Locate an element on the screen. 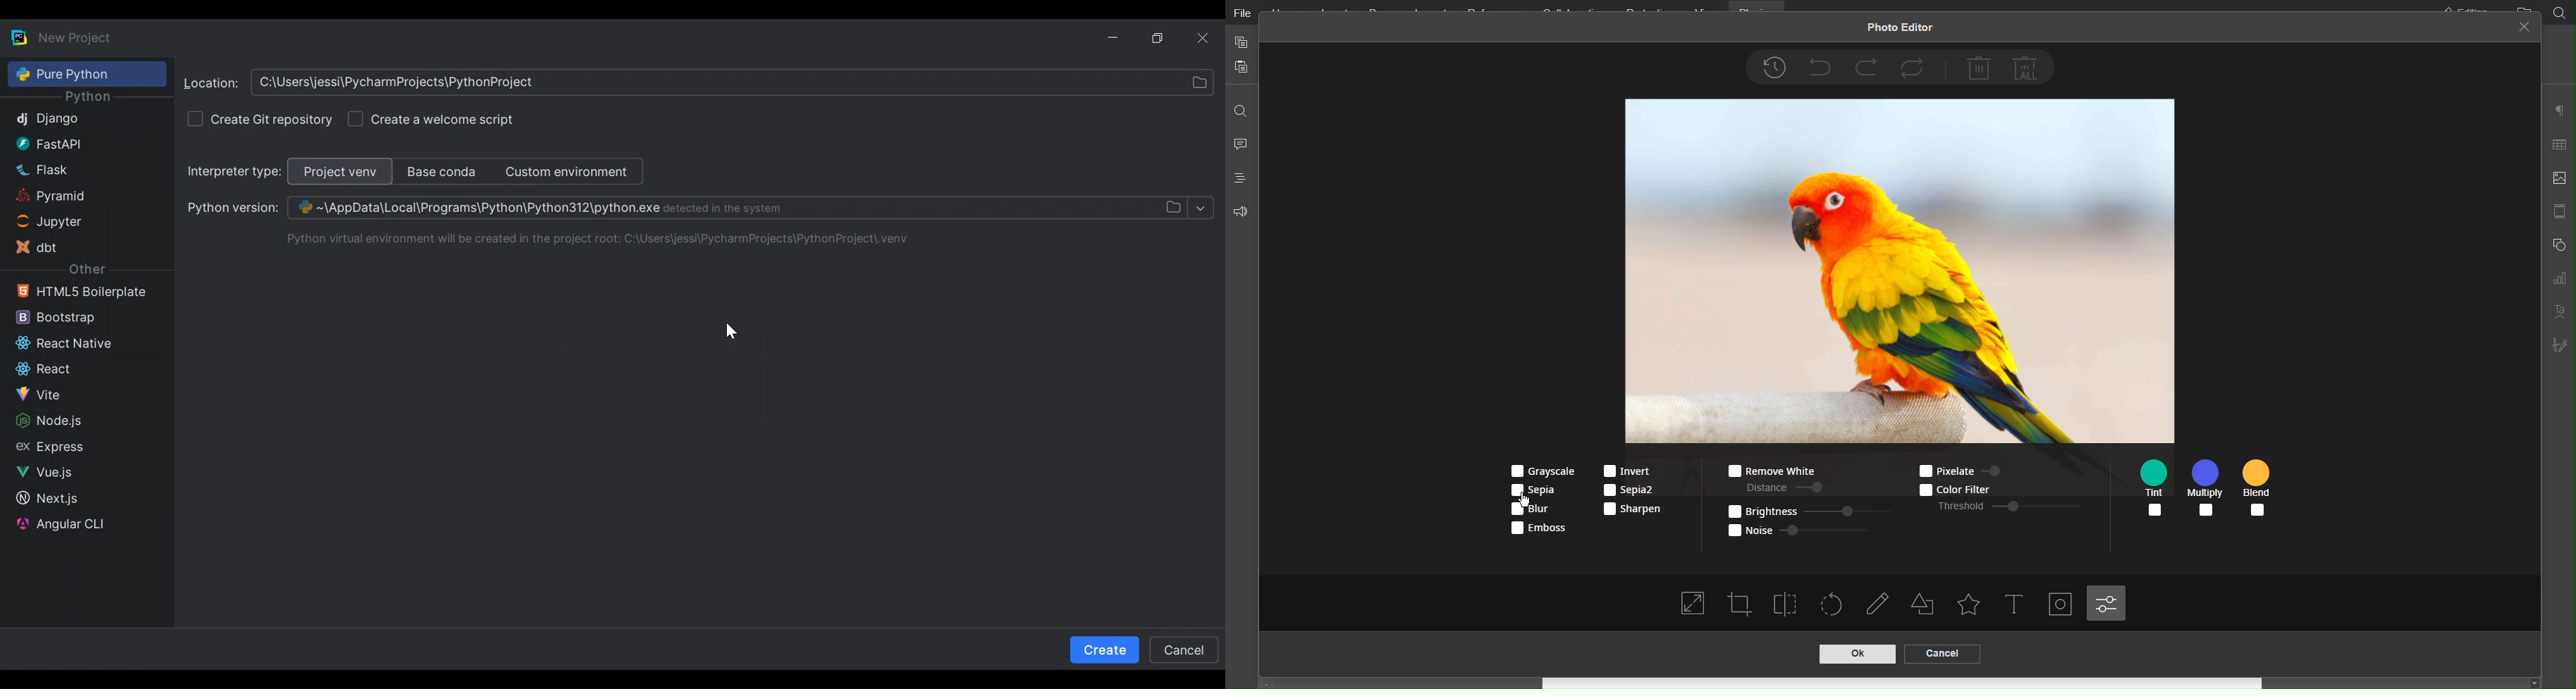  Other is located at coordinates (83, 270).